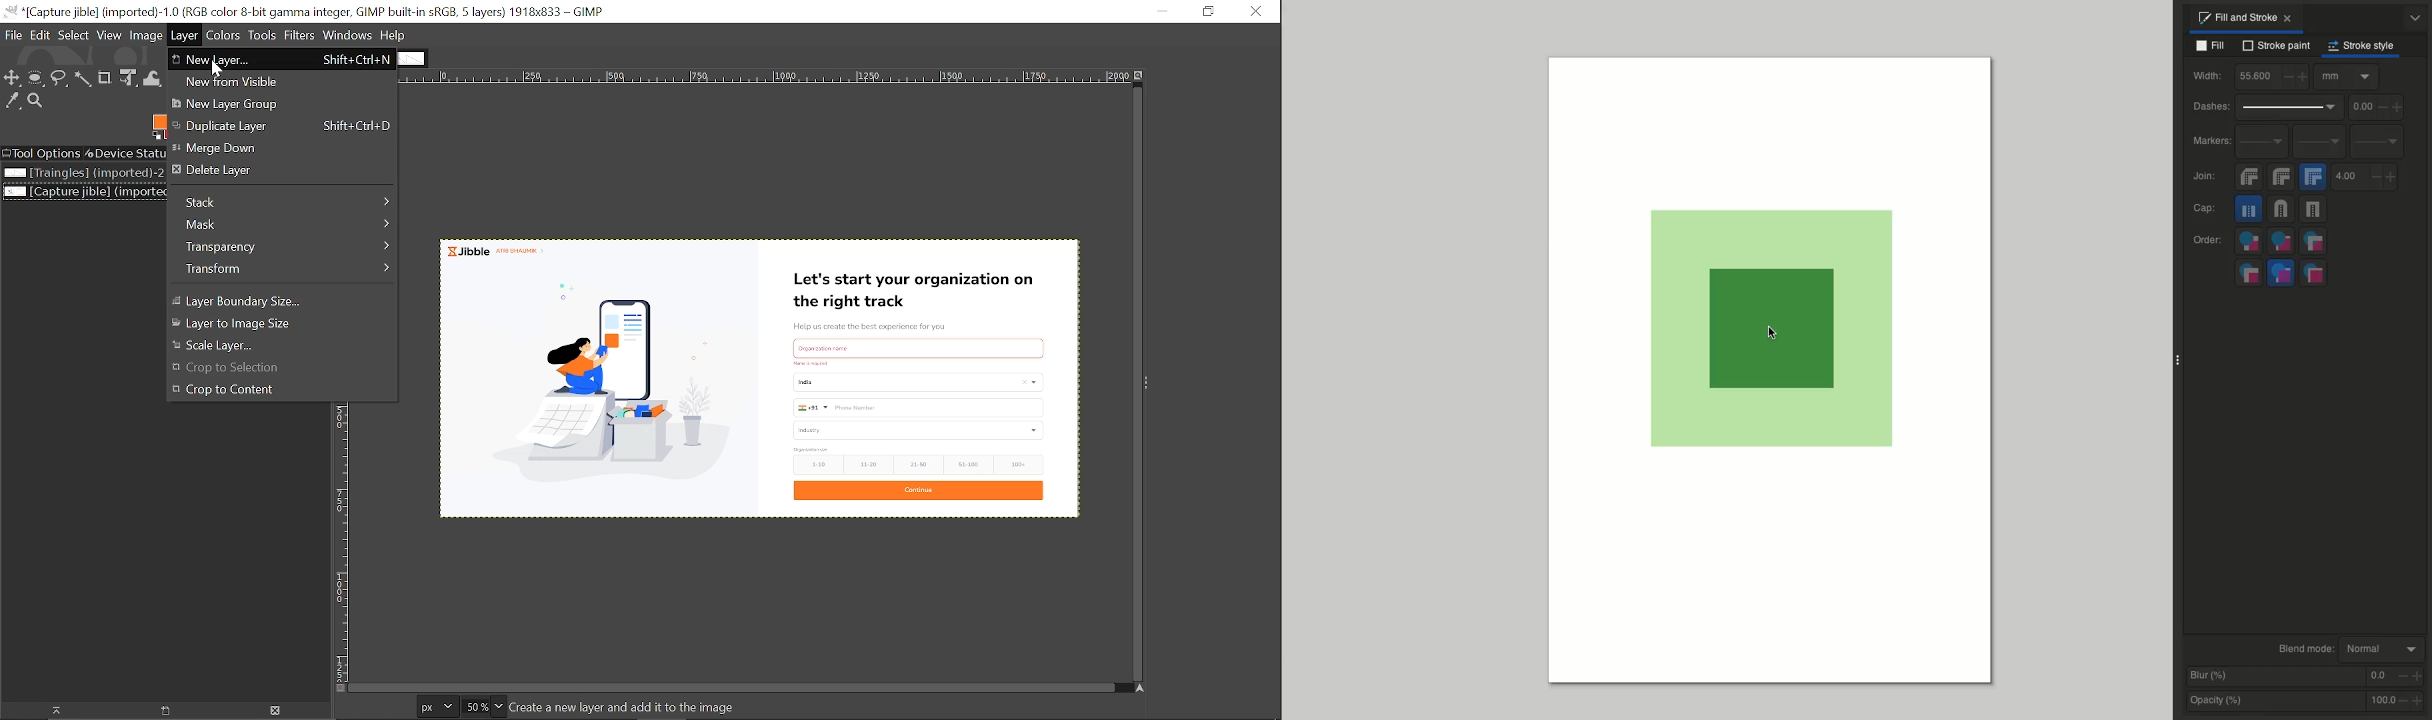 This screenshot has height=728, width=2436. I want to click on Stroke paint, so click(2276, 46).